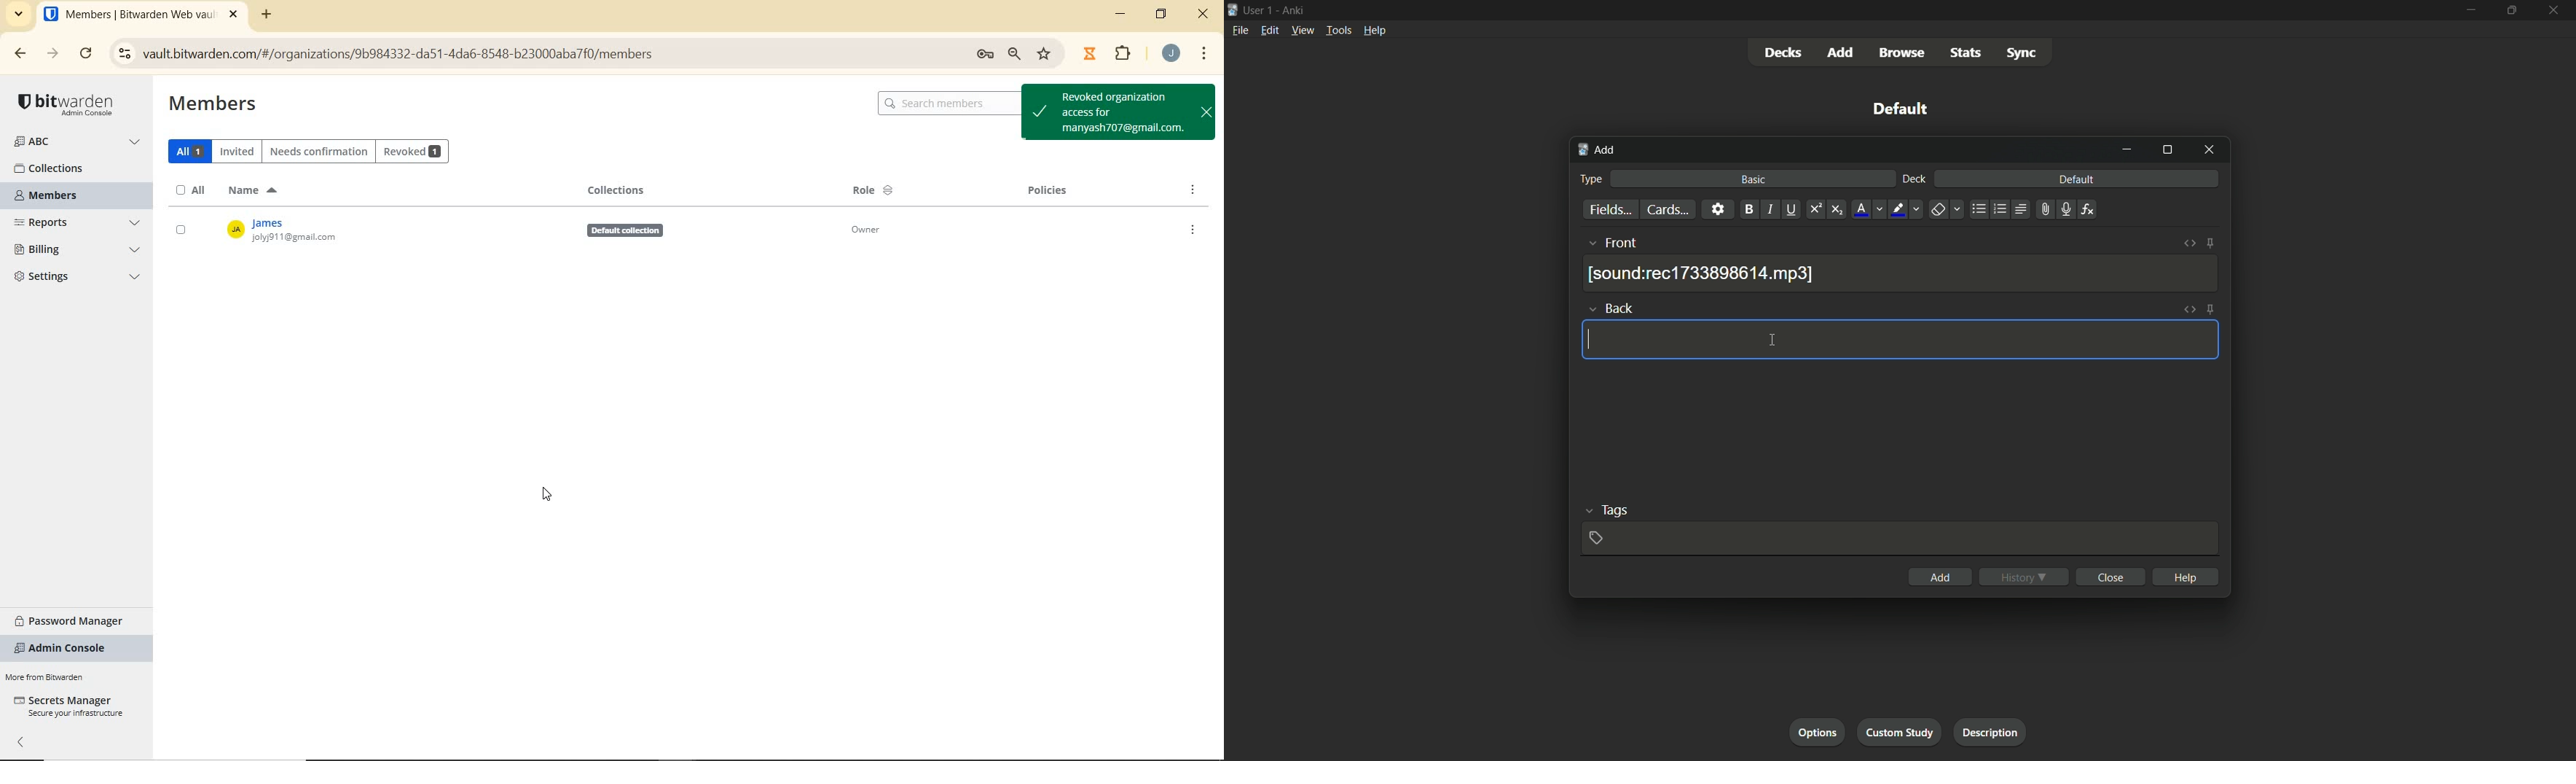 Image resolution: width=2576 pixels, height=784 pixels. I want to click on decks, so click(1783, 53).